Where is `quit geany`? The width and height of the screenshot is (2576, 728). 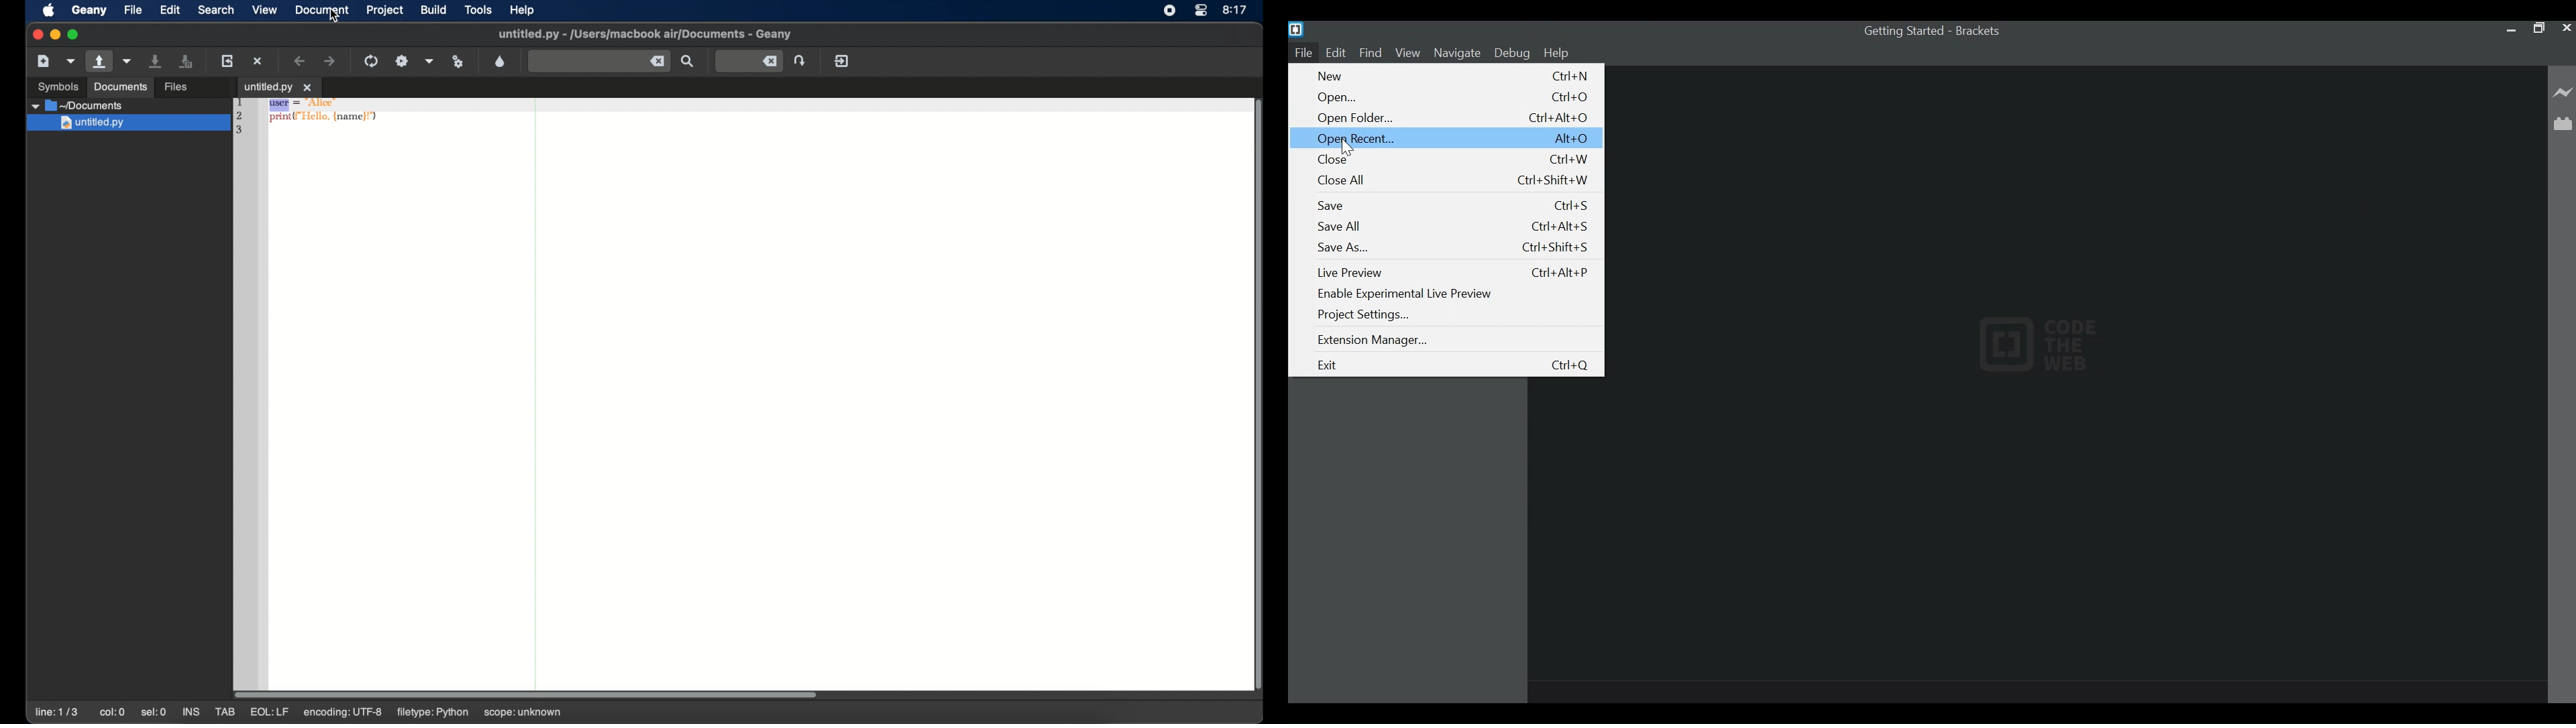 quit geany is located at coordinates (842, 60).